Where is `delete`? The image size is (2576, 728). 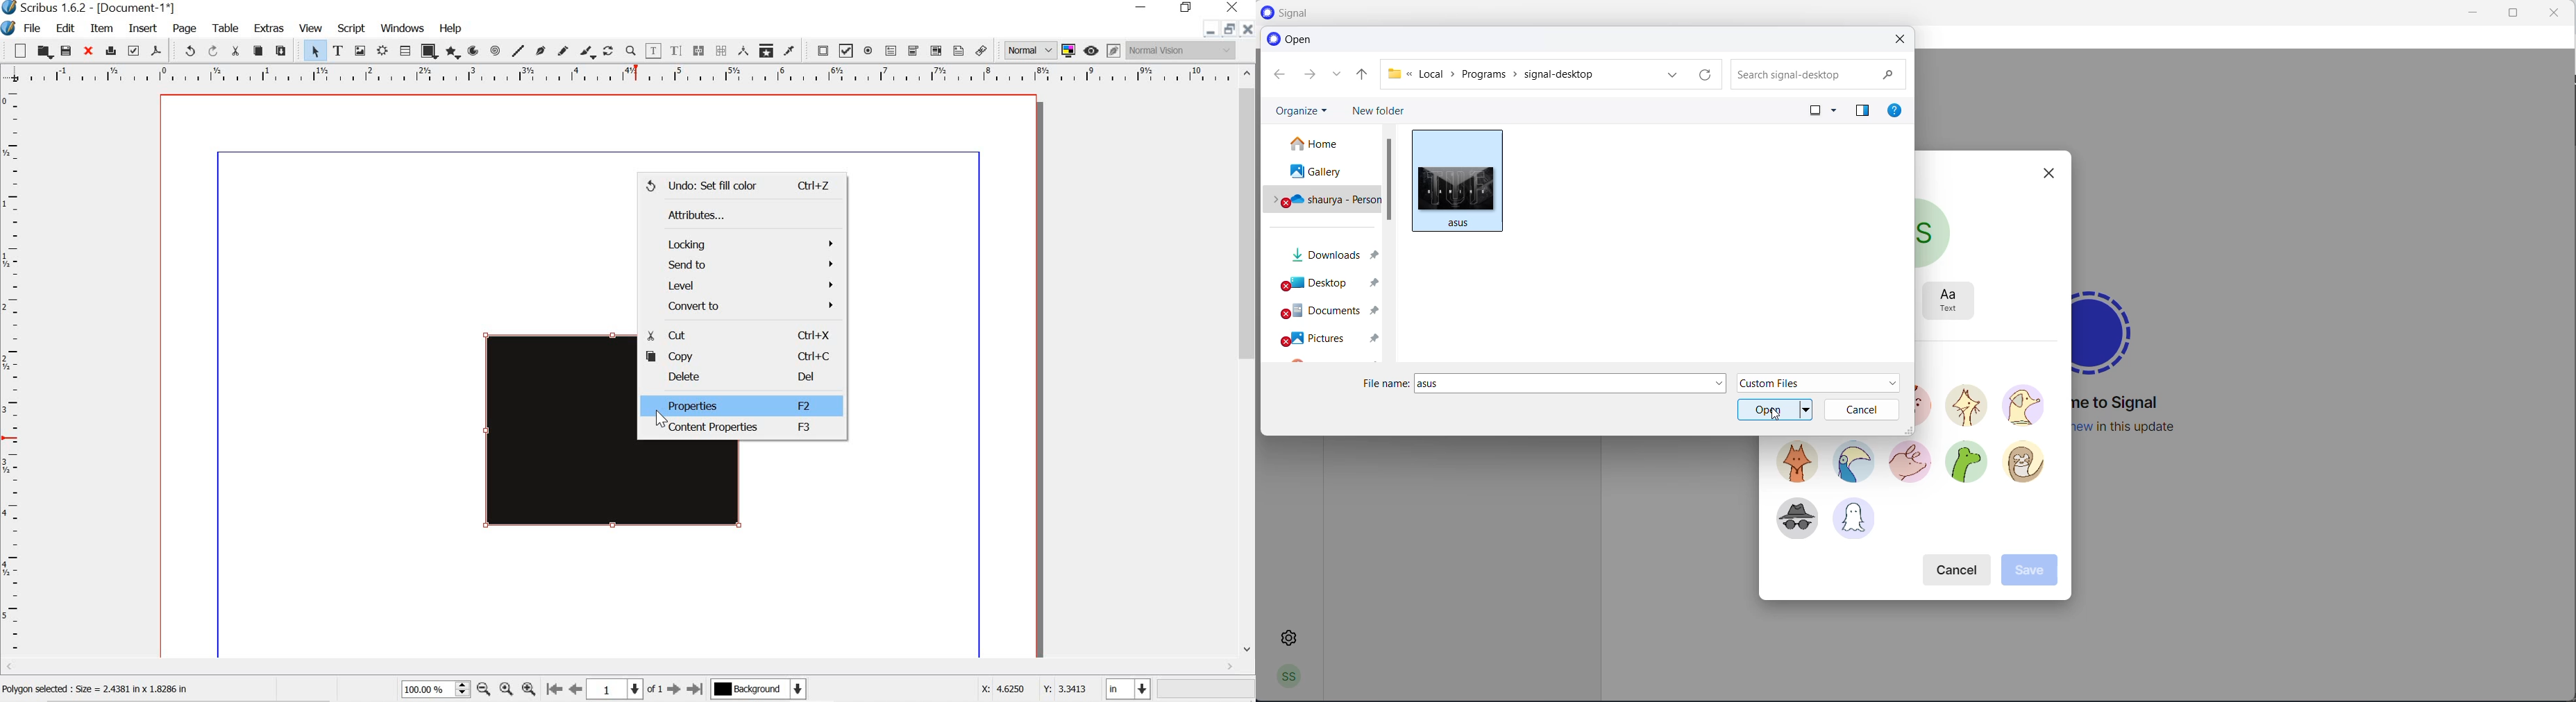
delete is located at coordinates (738, 378).